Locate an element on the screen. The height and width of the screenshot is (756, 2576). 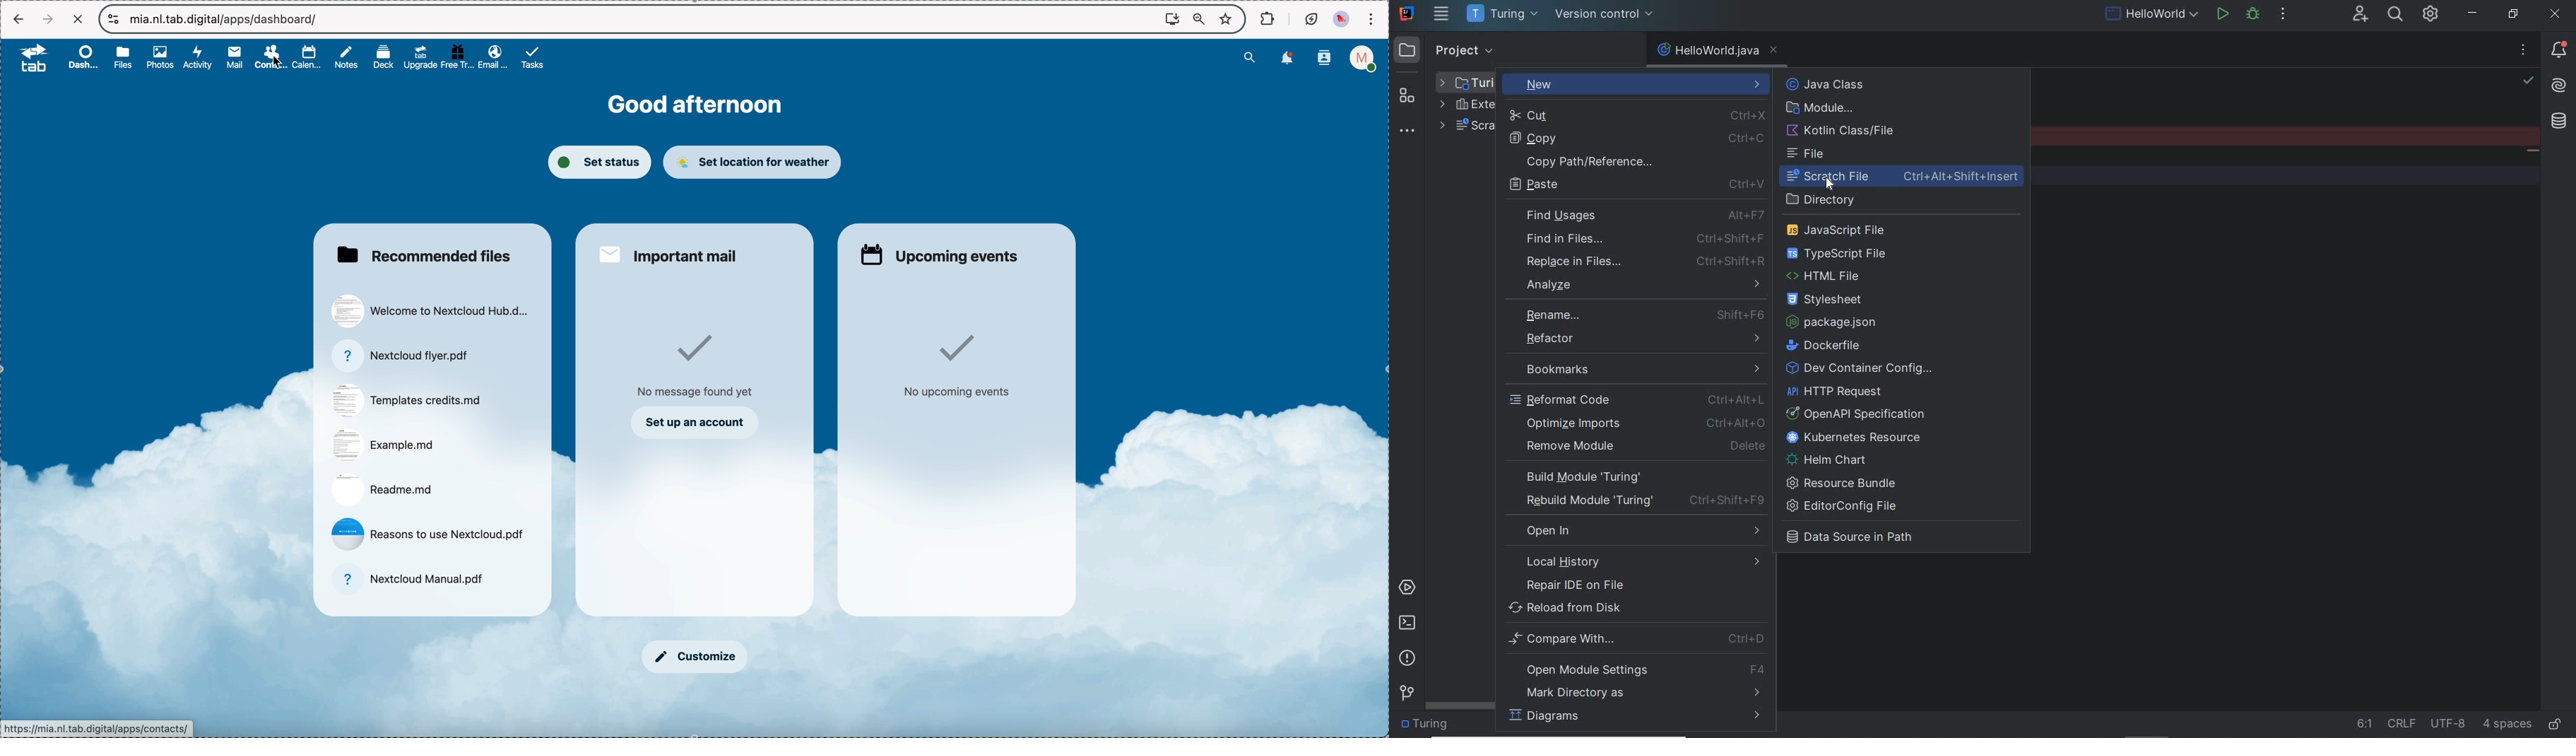
contacts is located at coordinates (1323, 59).